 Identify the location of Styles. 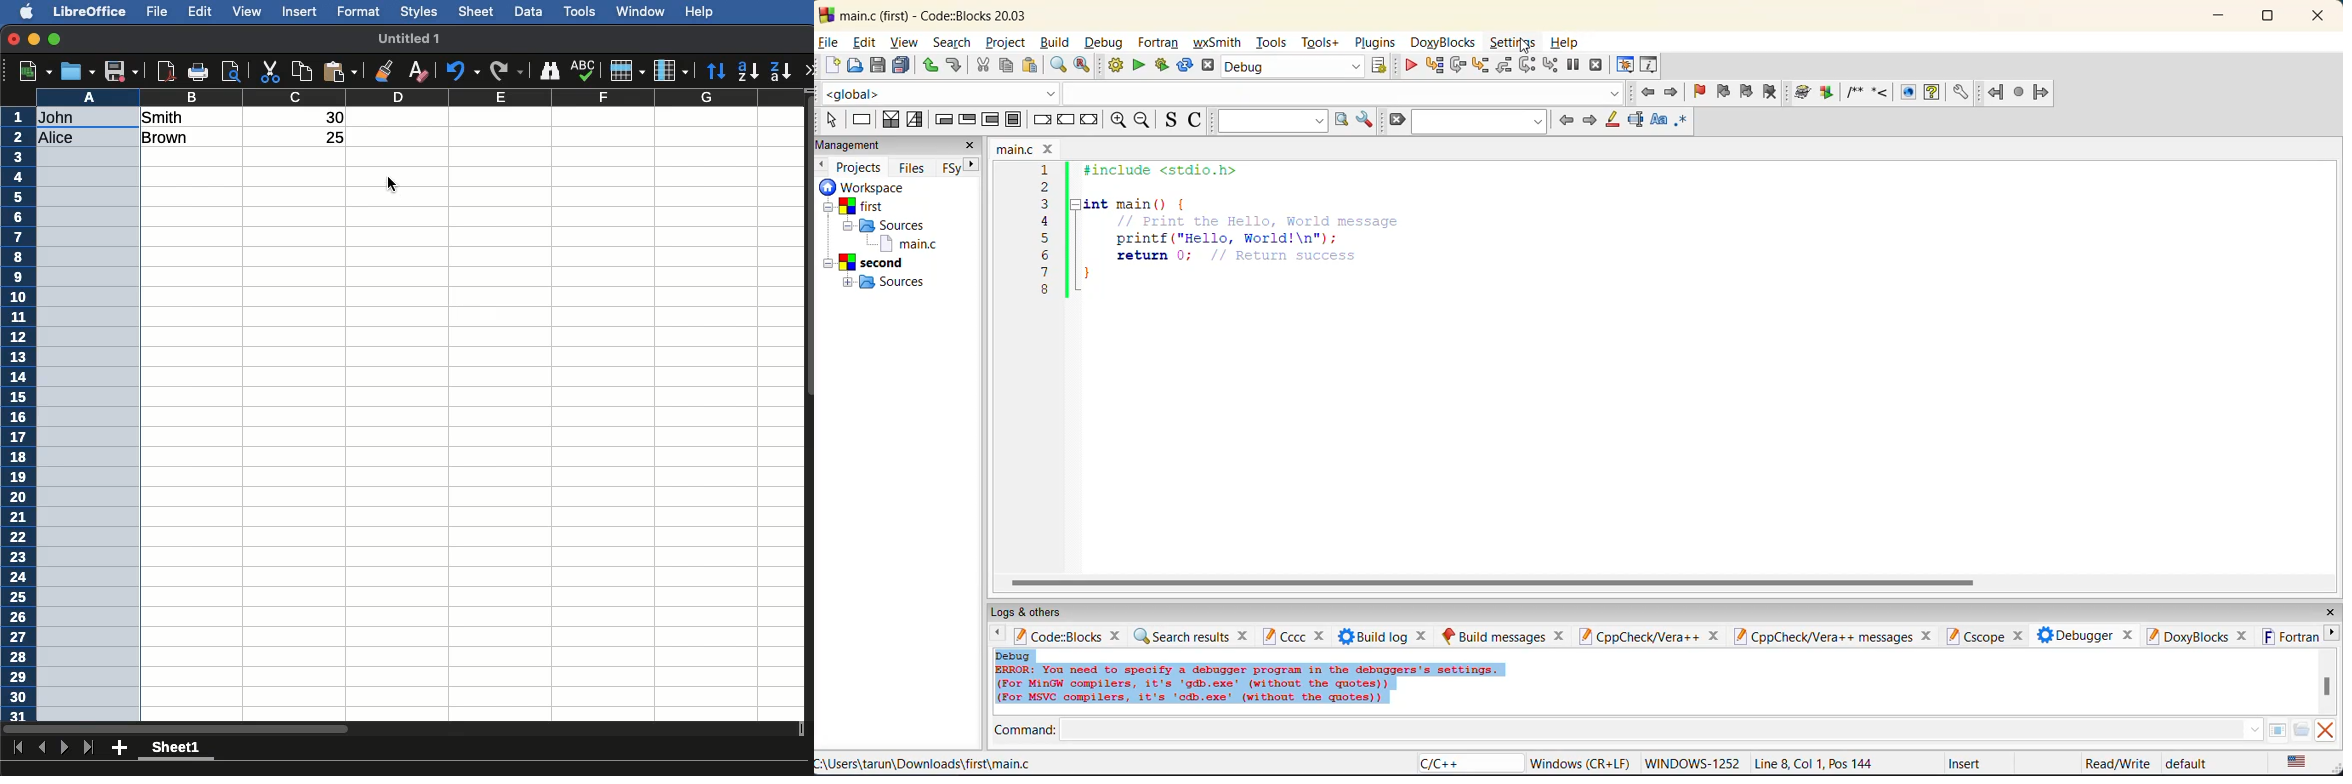
(420, 13).